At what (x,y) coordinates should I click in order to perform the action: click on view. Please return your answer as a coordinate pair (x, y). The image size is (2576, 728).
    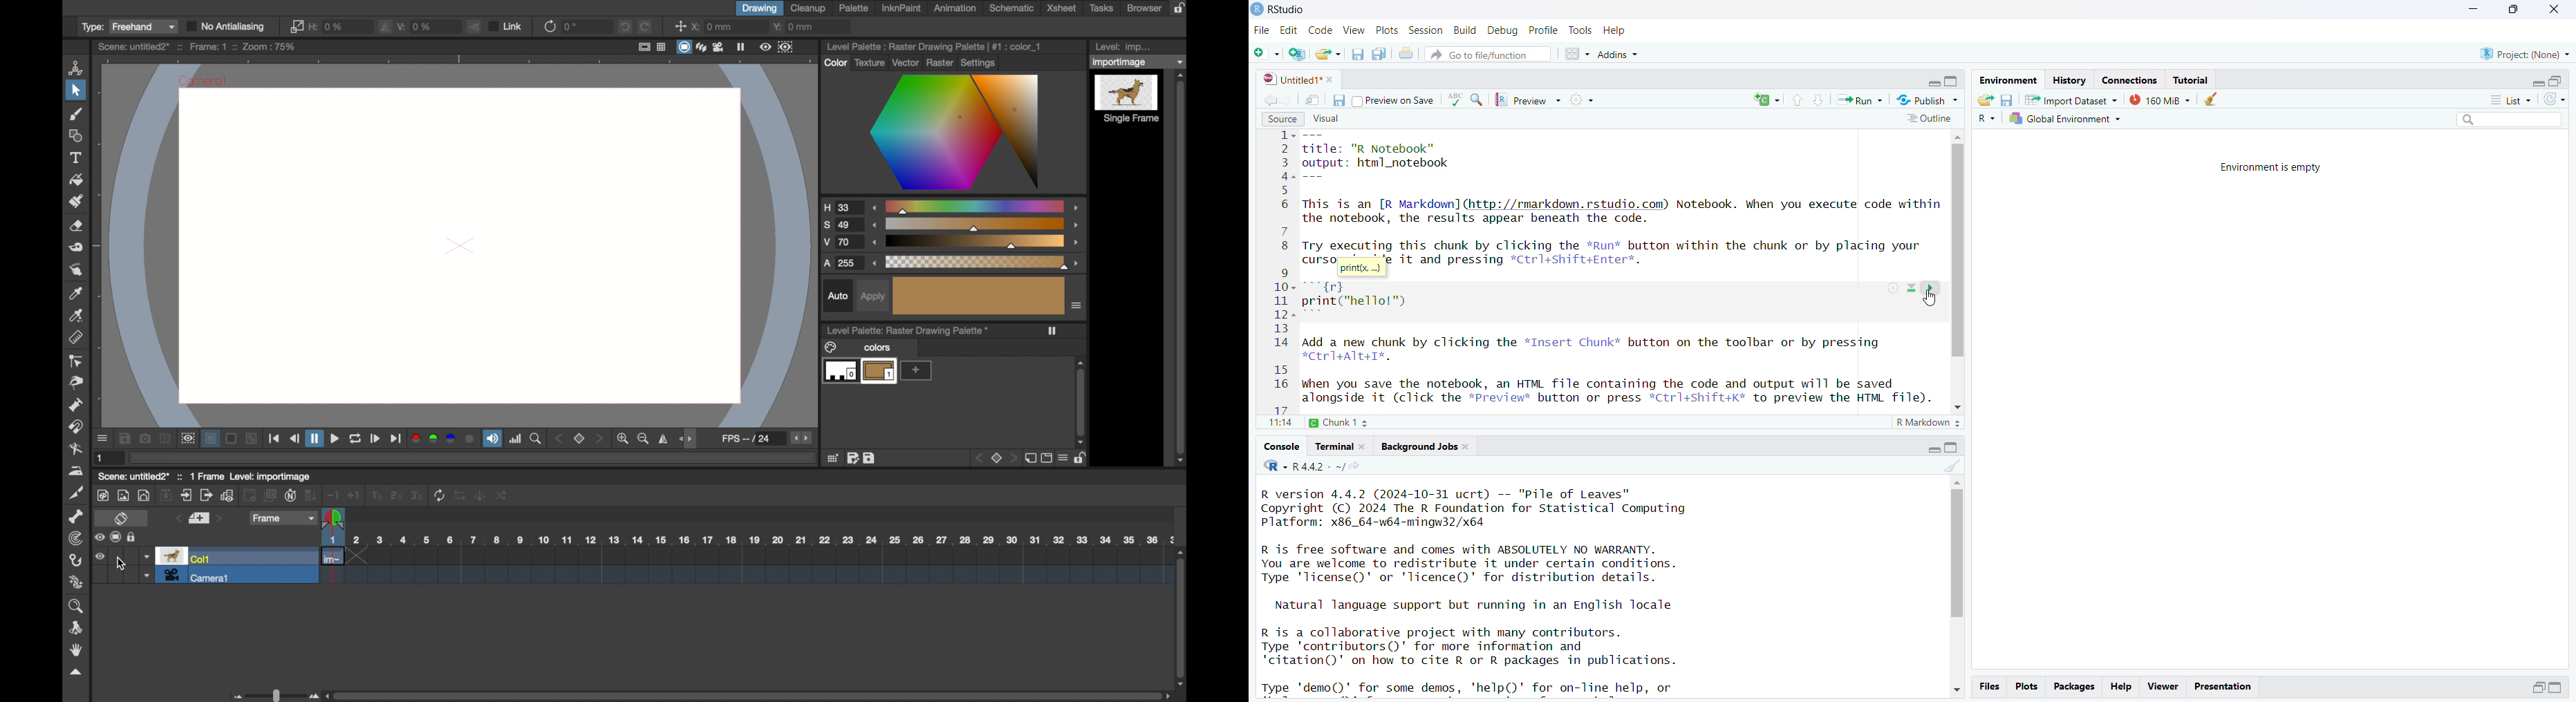
    Looking at the image, I should click on (765, 47).